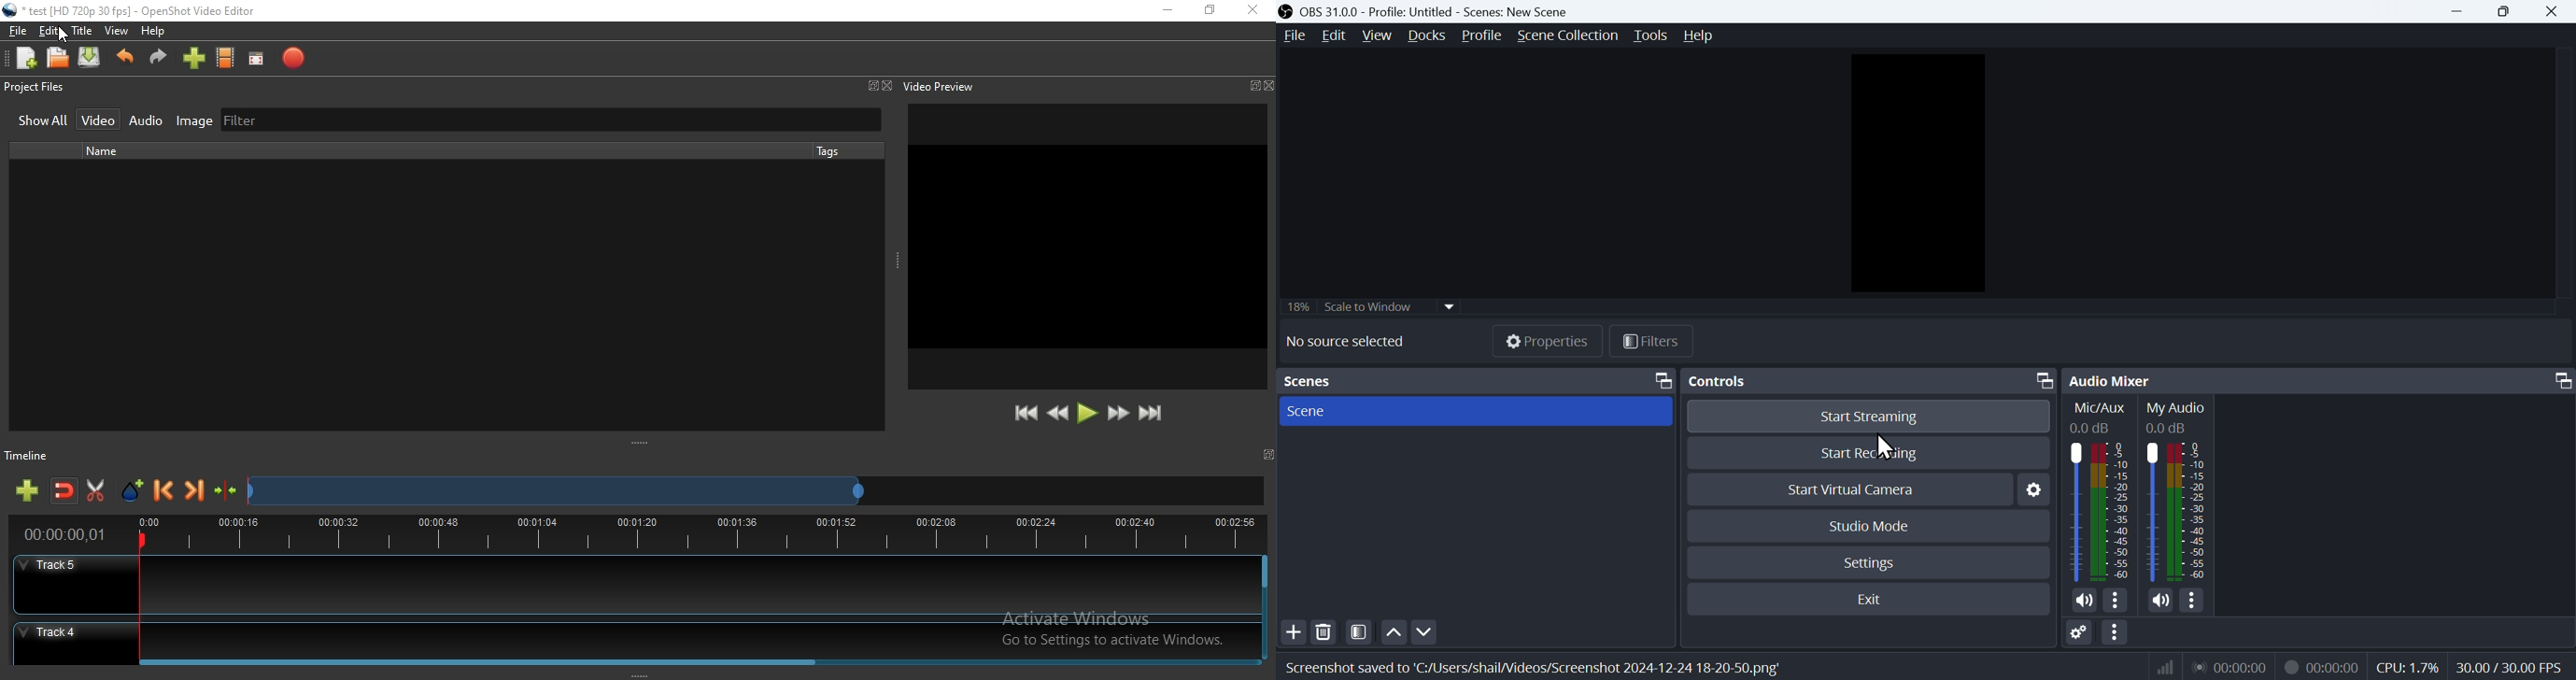 This screenshot has width=2576, height=700. I want to click on Setting, so click(2080, 635).